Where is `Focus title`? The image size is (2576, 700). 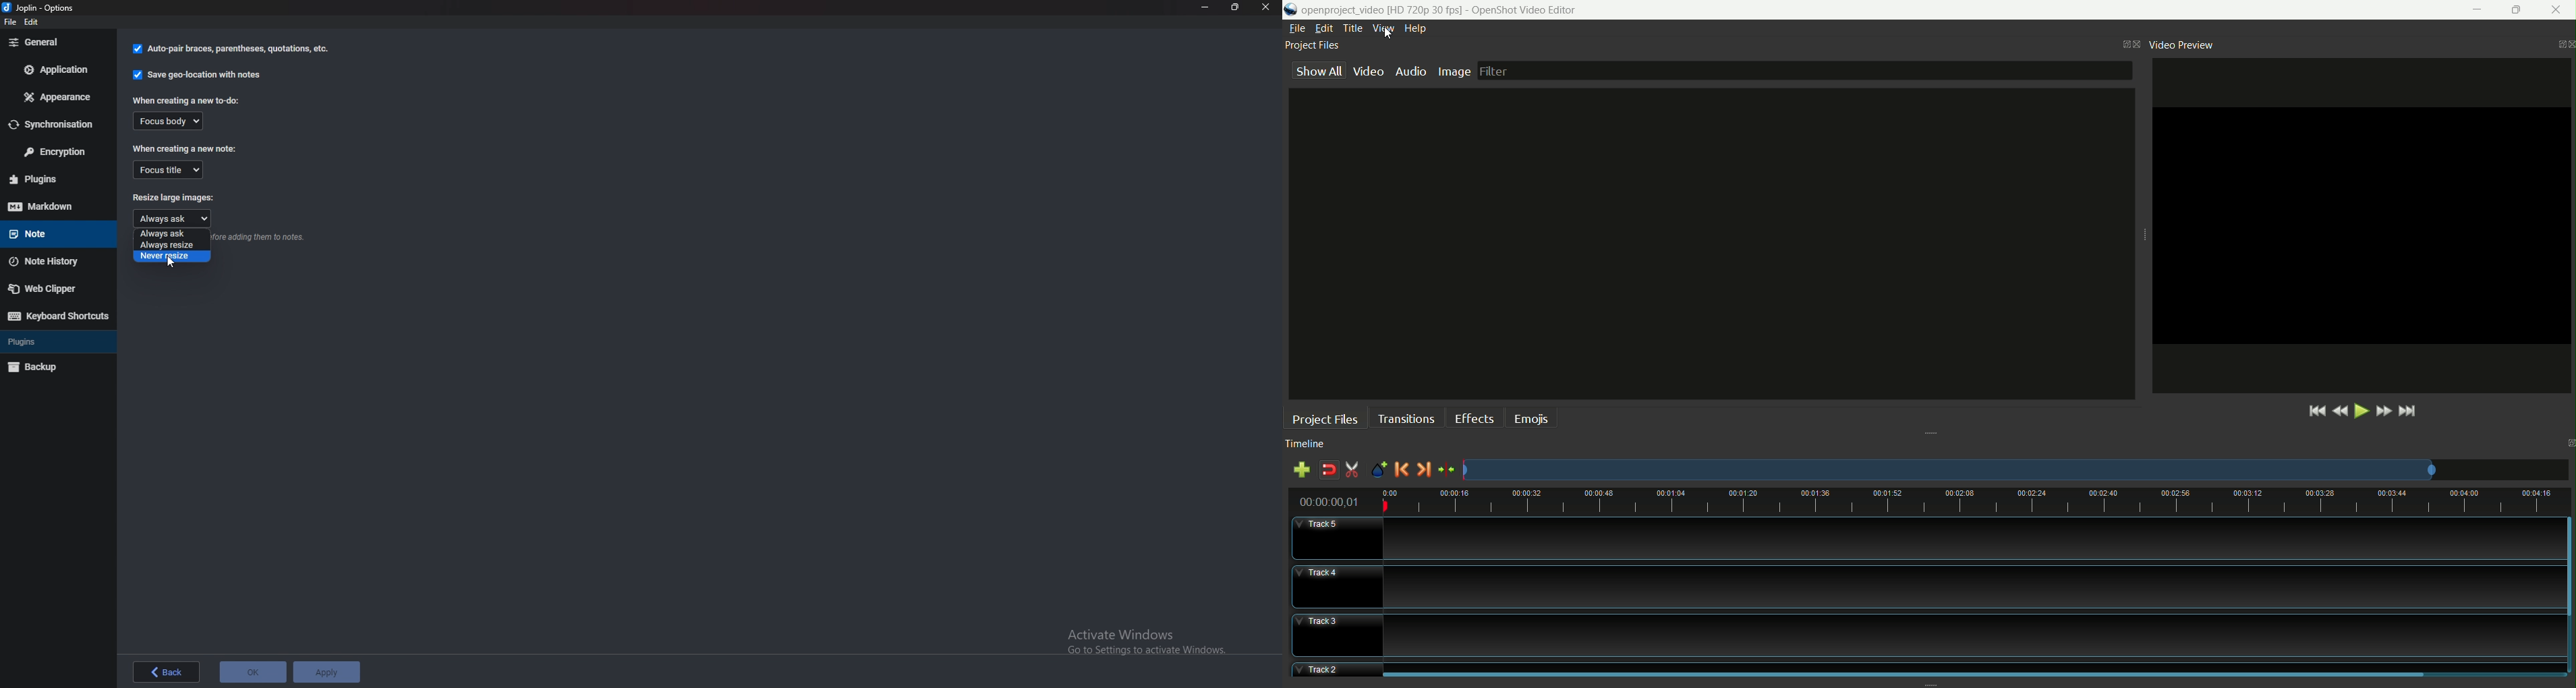
Focus title is located at coordinates (169, 169).